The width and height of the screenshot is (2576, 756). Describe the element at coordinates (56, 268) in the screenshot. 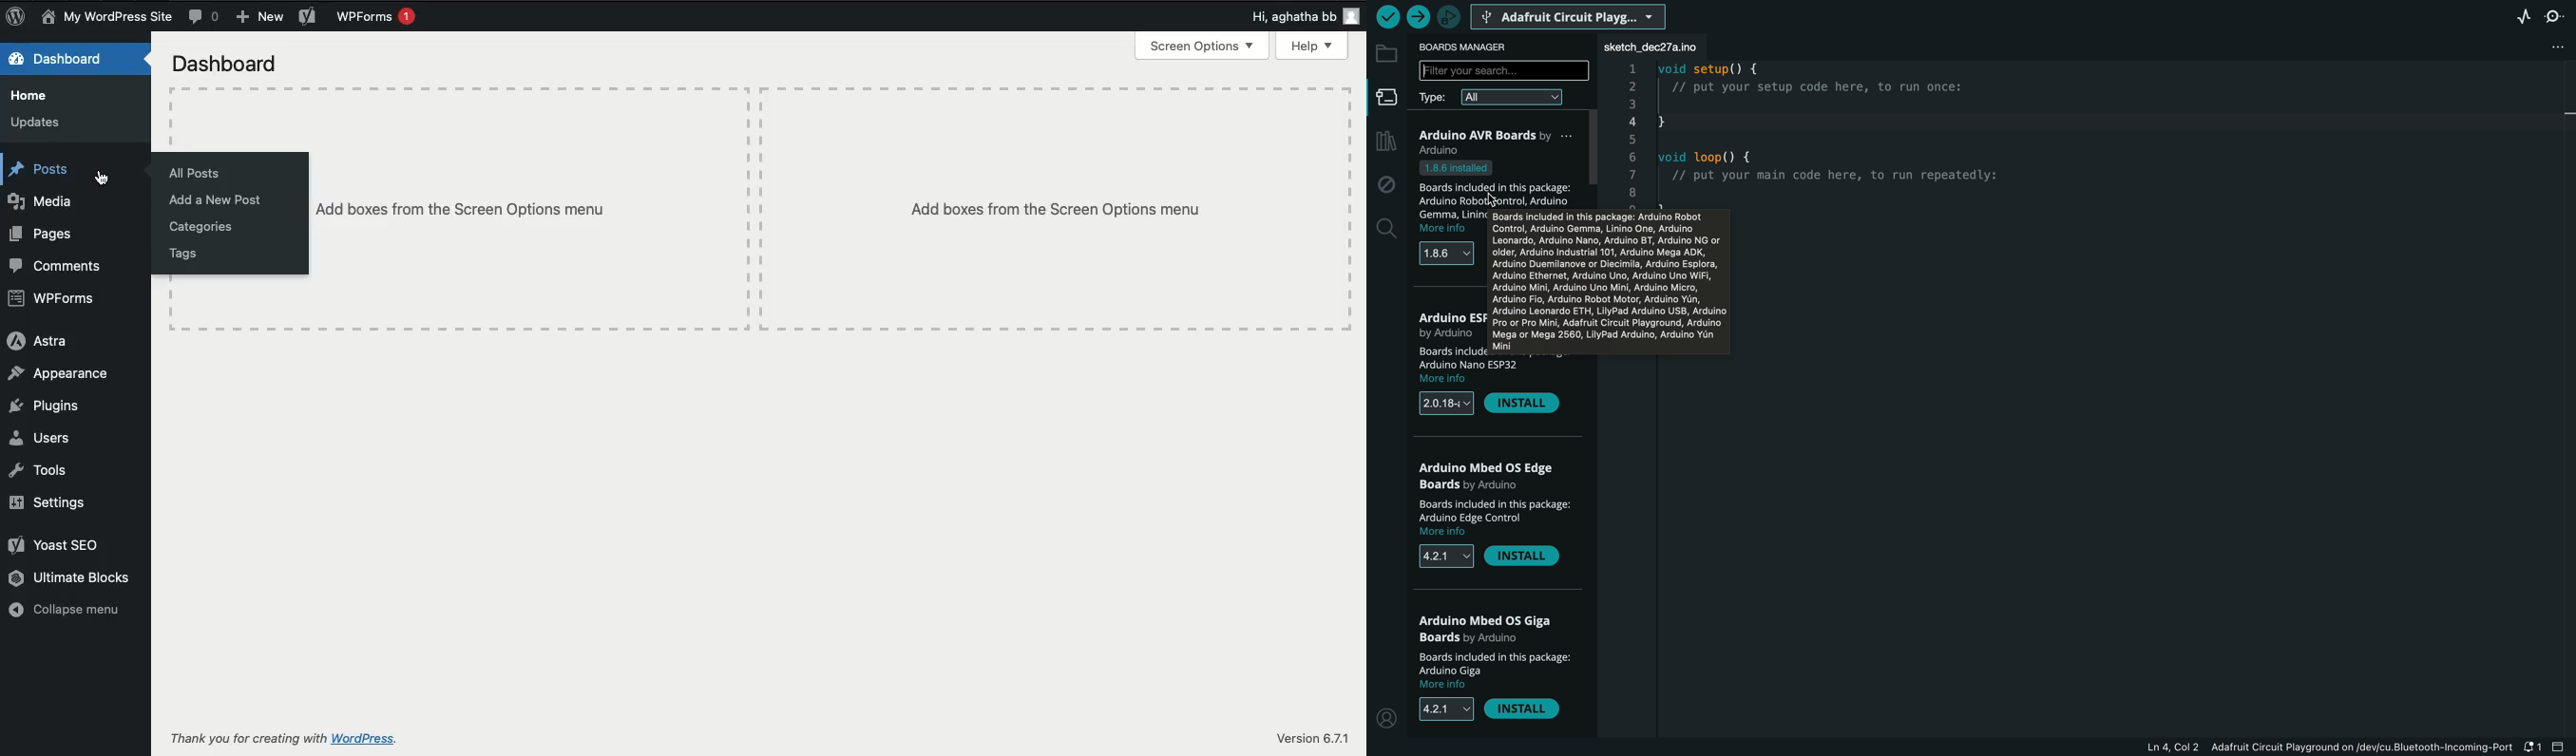

I see `Comments` at that location.